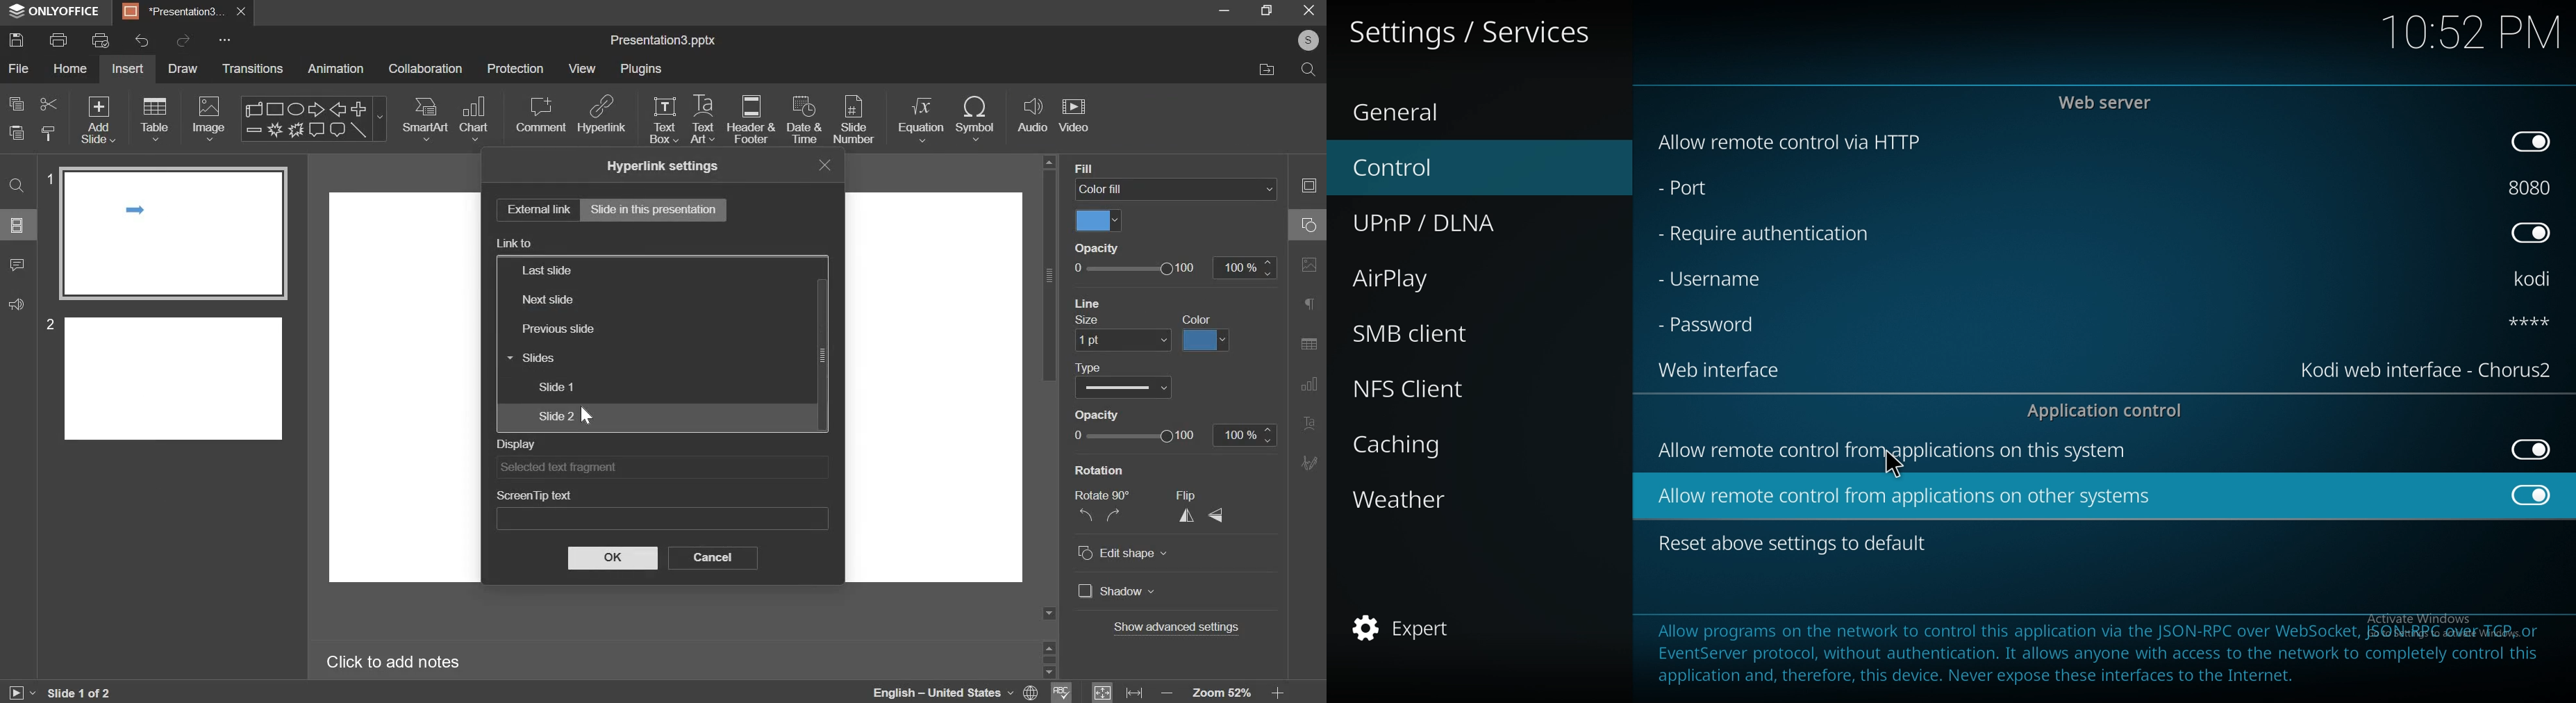 The width and height of the screenshot is (2576, 728). What do you see at coordinates (276, 108) in the screenshot?
I see `rectangle` at bounding box center [276, 108].